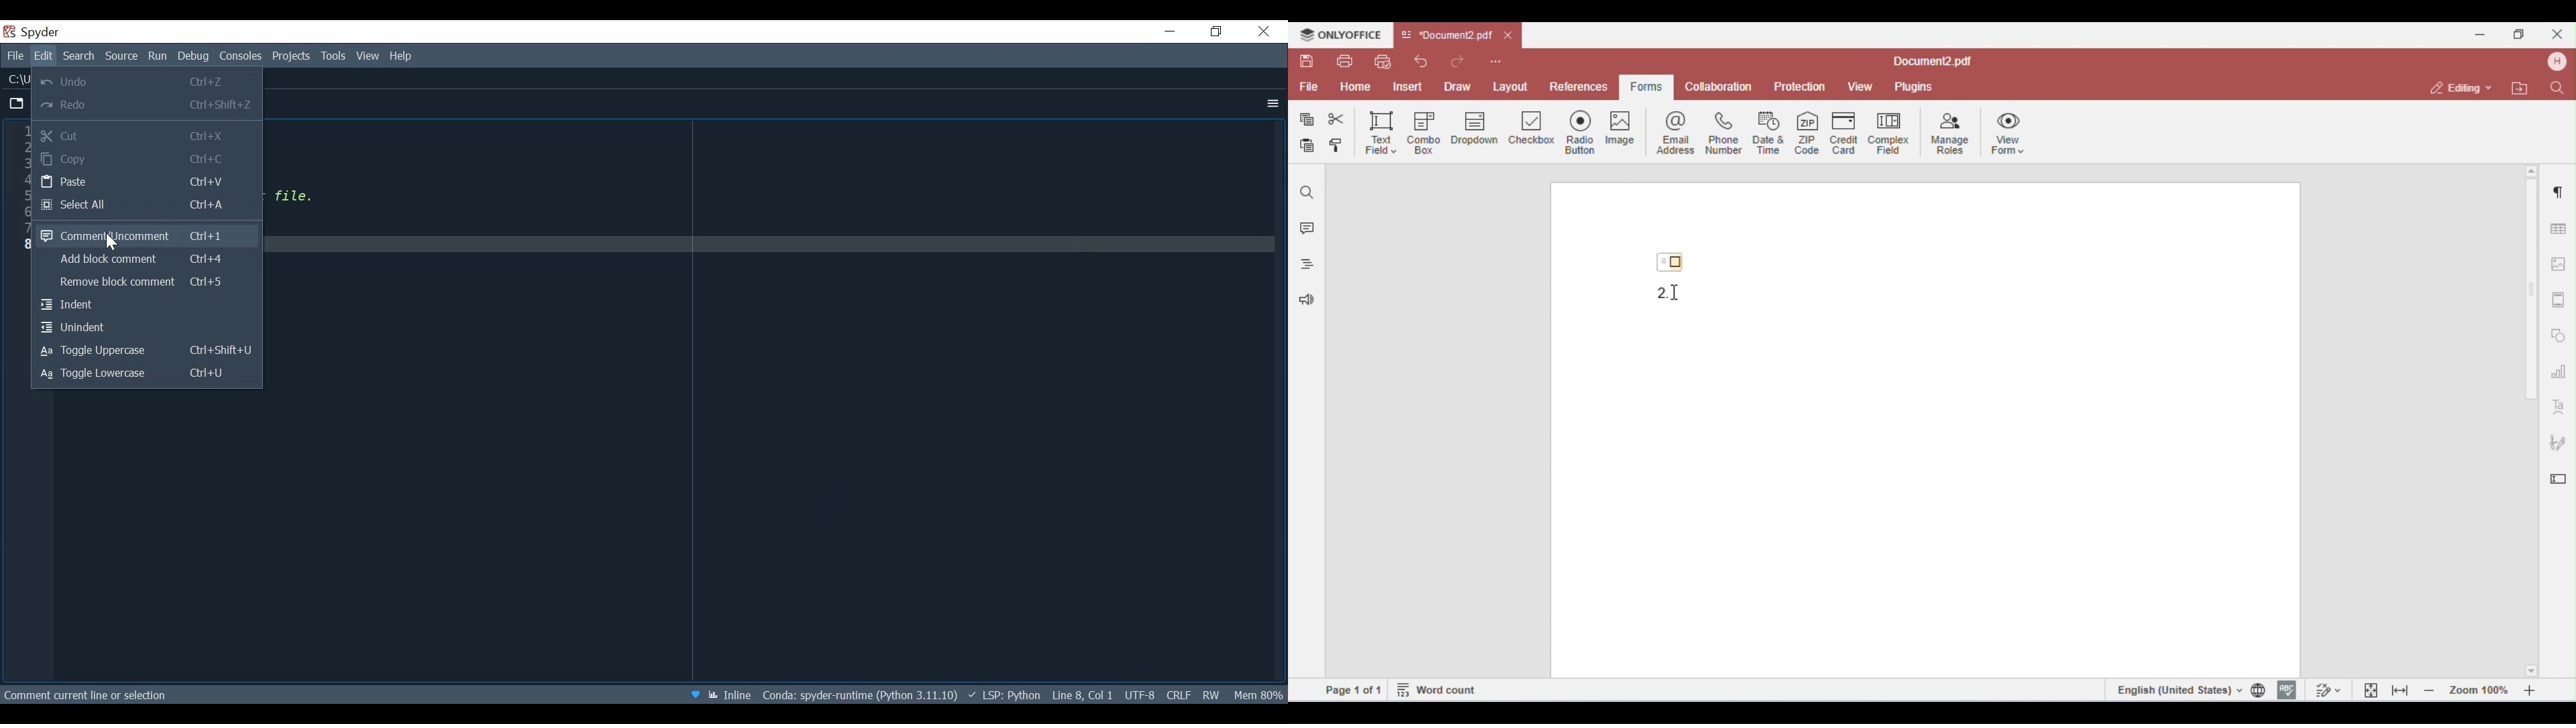 This screenshot has height=728, width=2576. What do you see at coordinates (123, 57) in the screenshot?
I see `Source` at bounding box center [123, 57].